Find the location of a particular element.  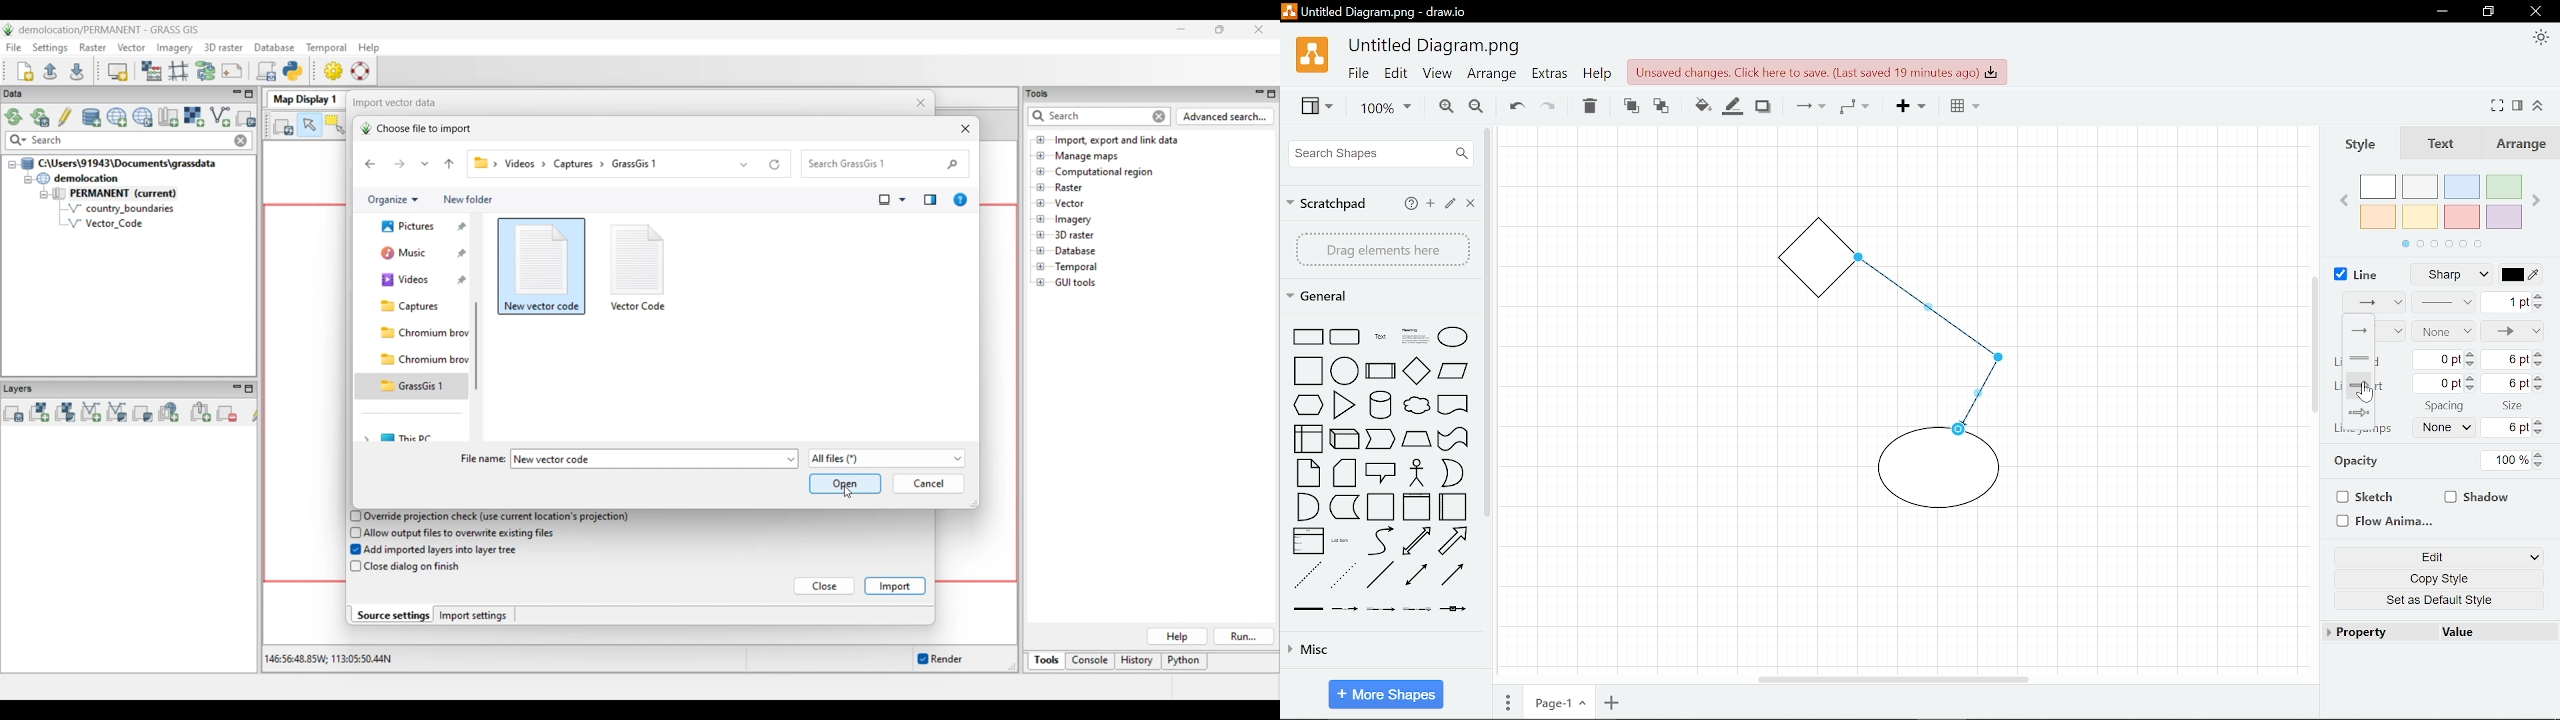

shape is located at coordinates (1304, 371).